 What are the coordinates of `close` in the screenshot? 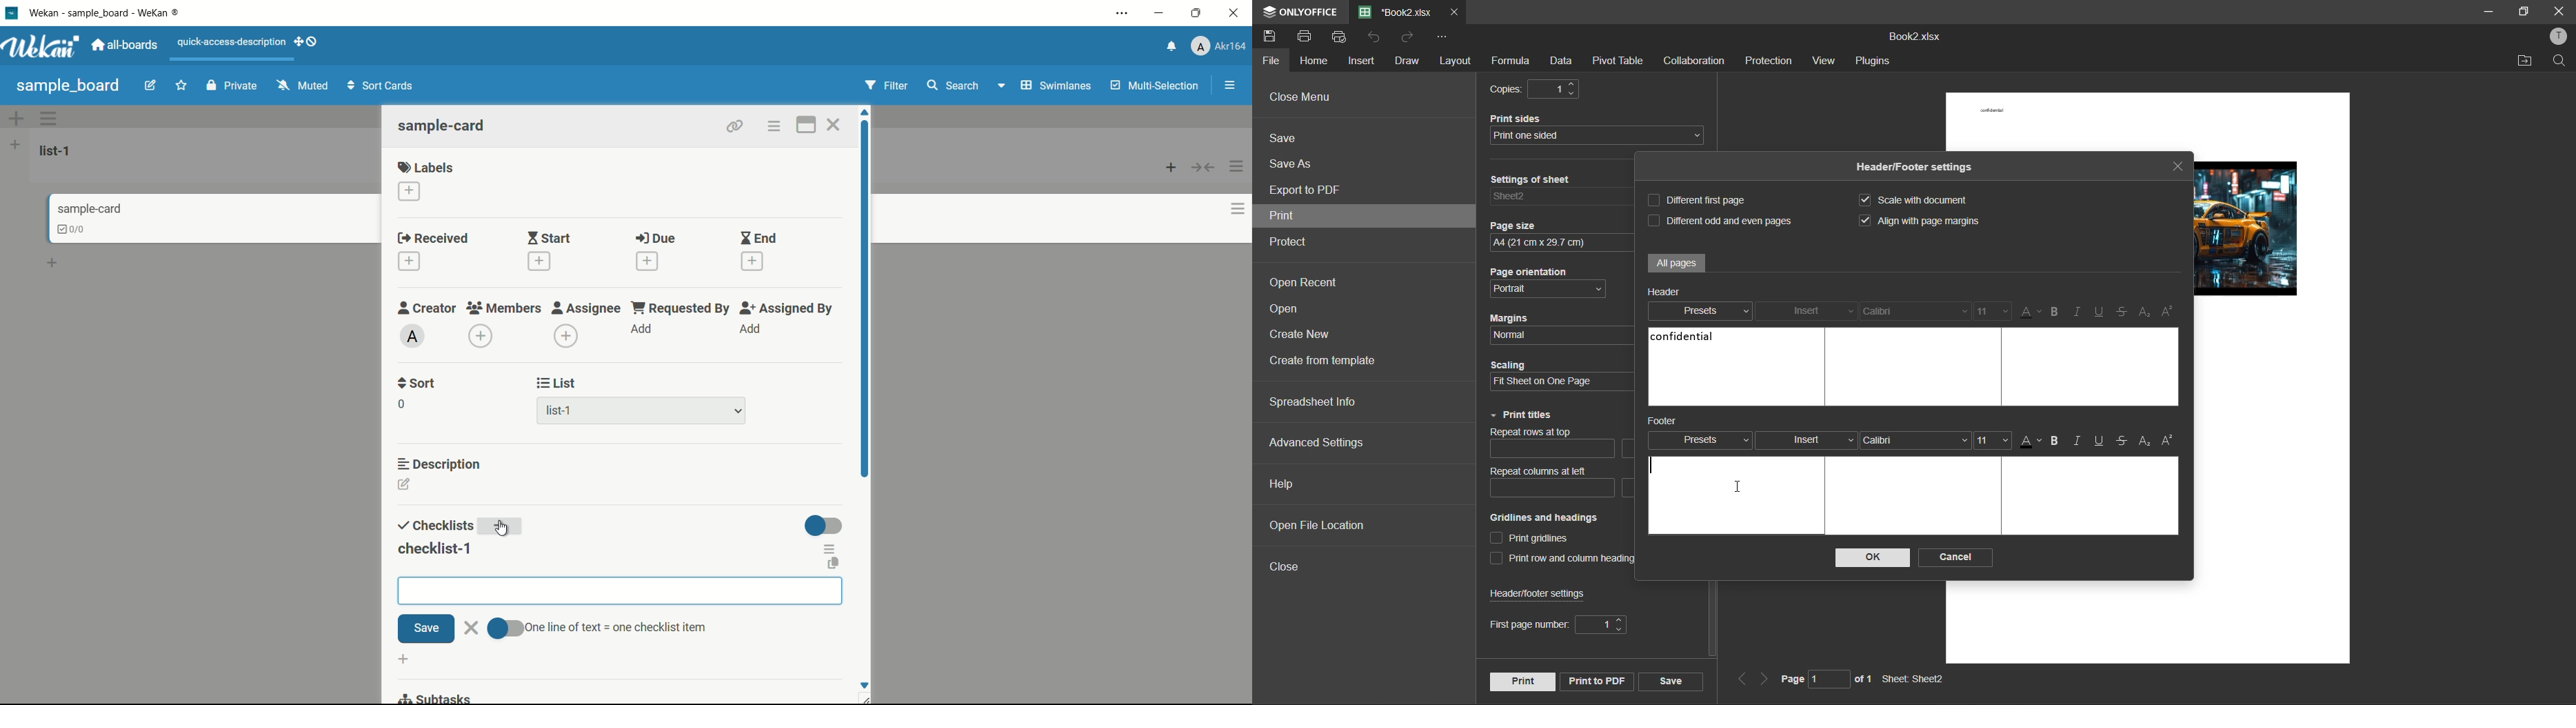 It's located at (1286, 567).